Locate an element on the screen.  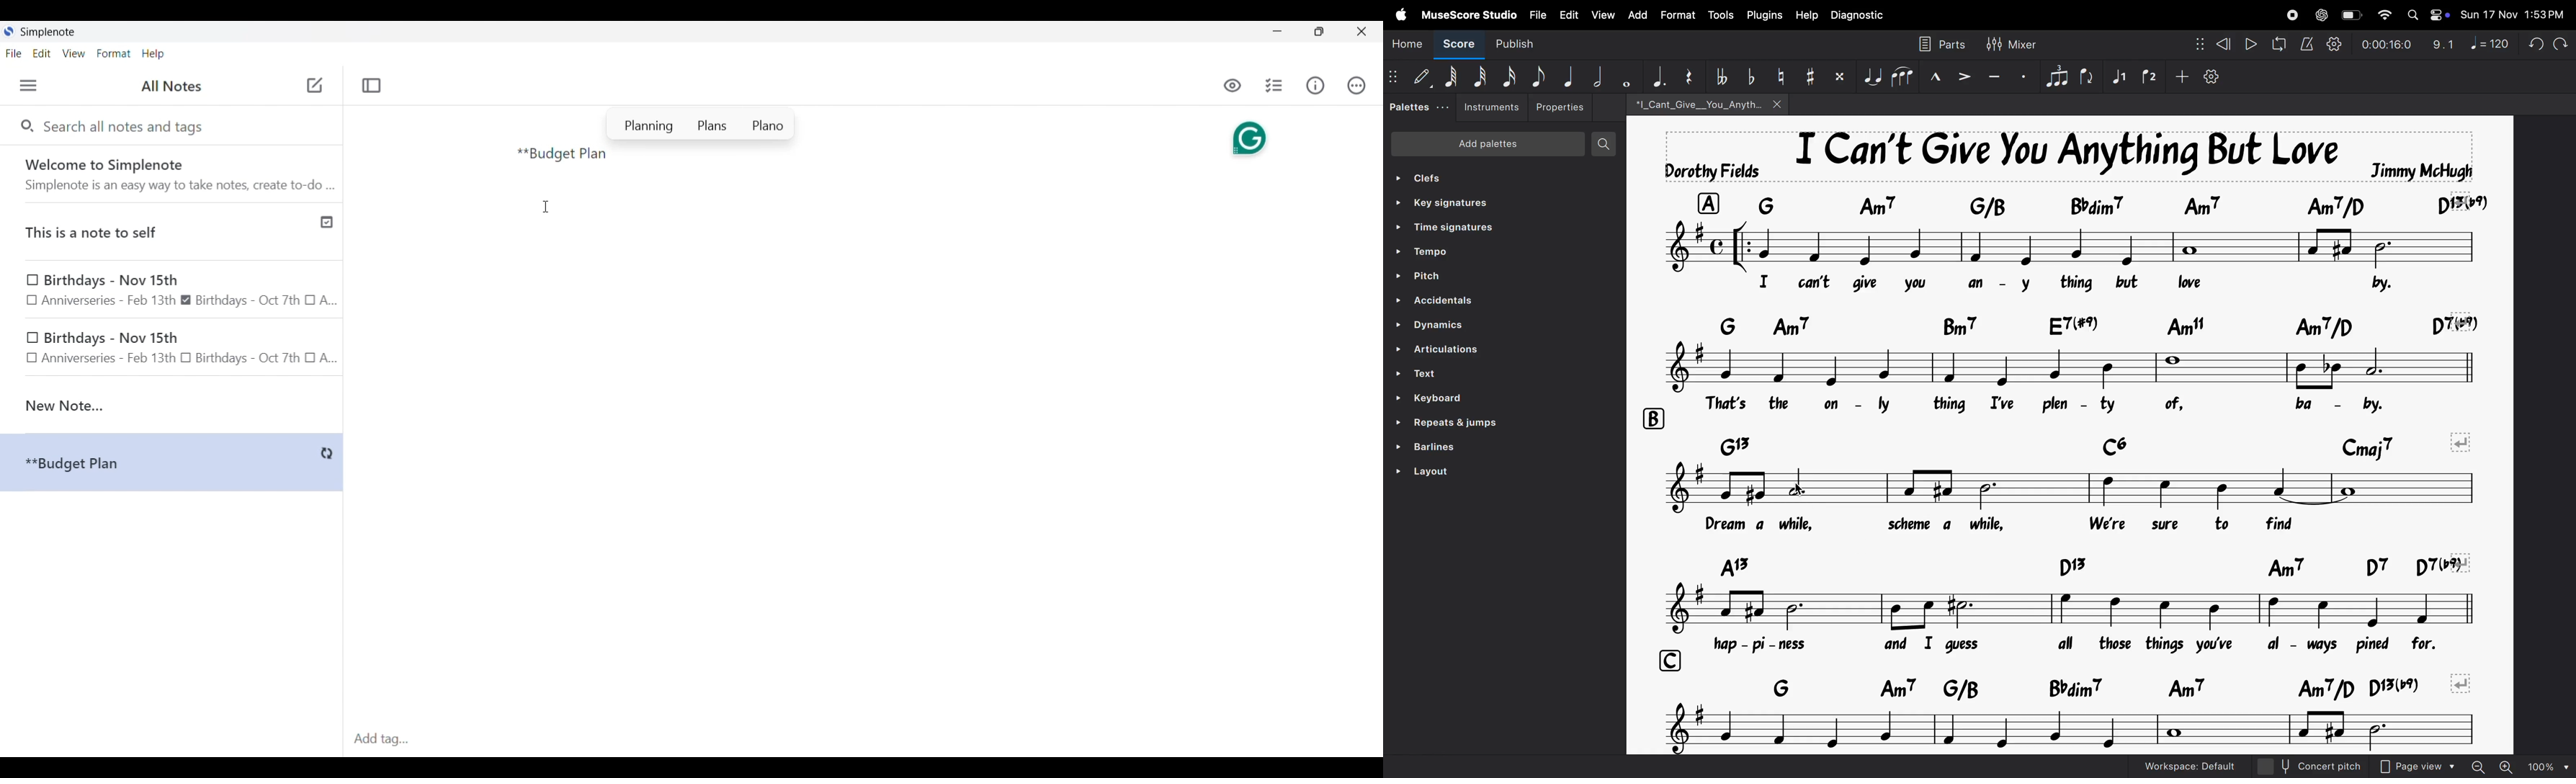
Title of left side panel is located at coordinates (171, 86).